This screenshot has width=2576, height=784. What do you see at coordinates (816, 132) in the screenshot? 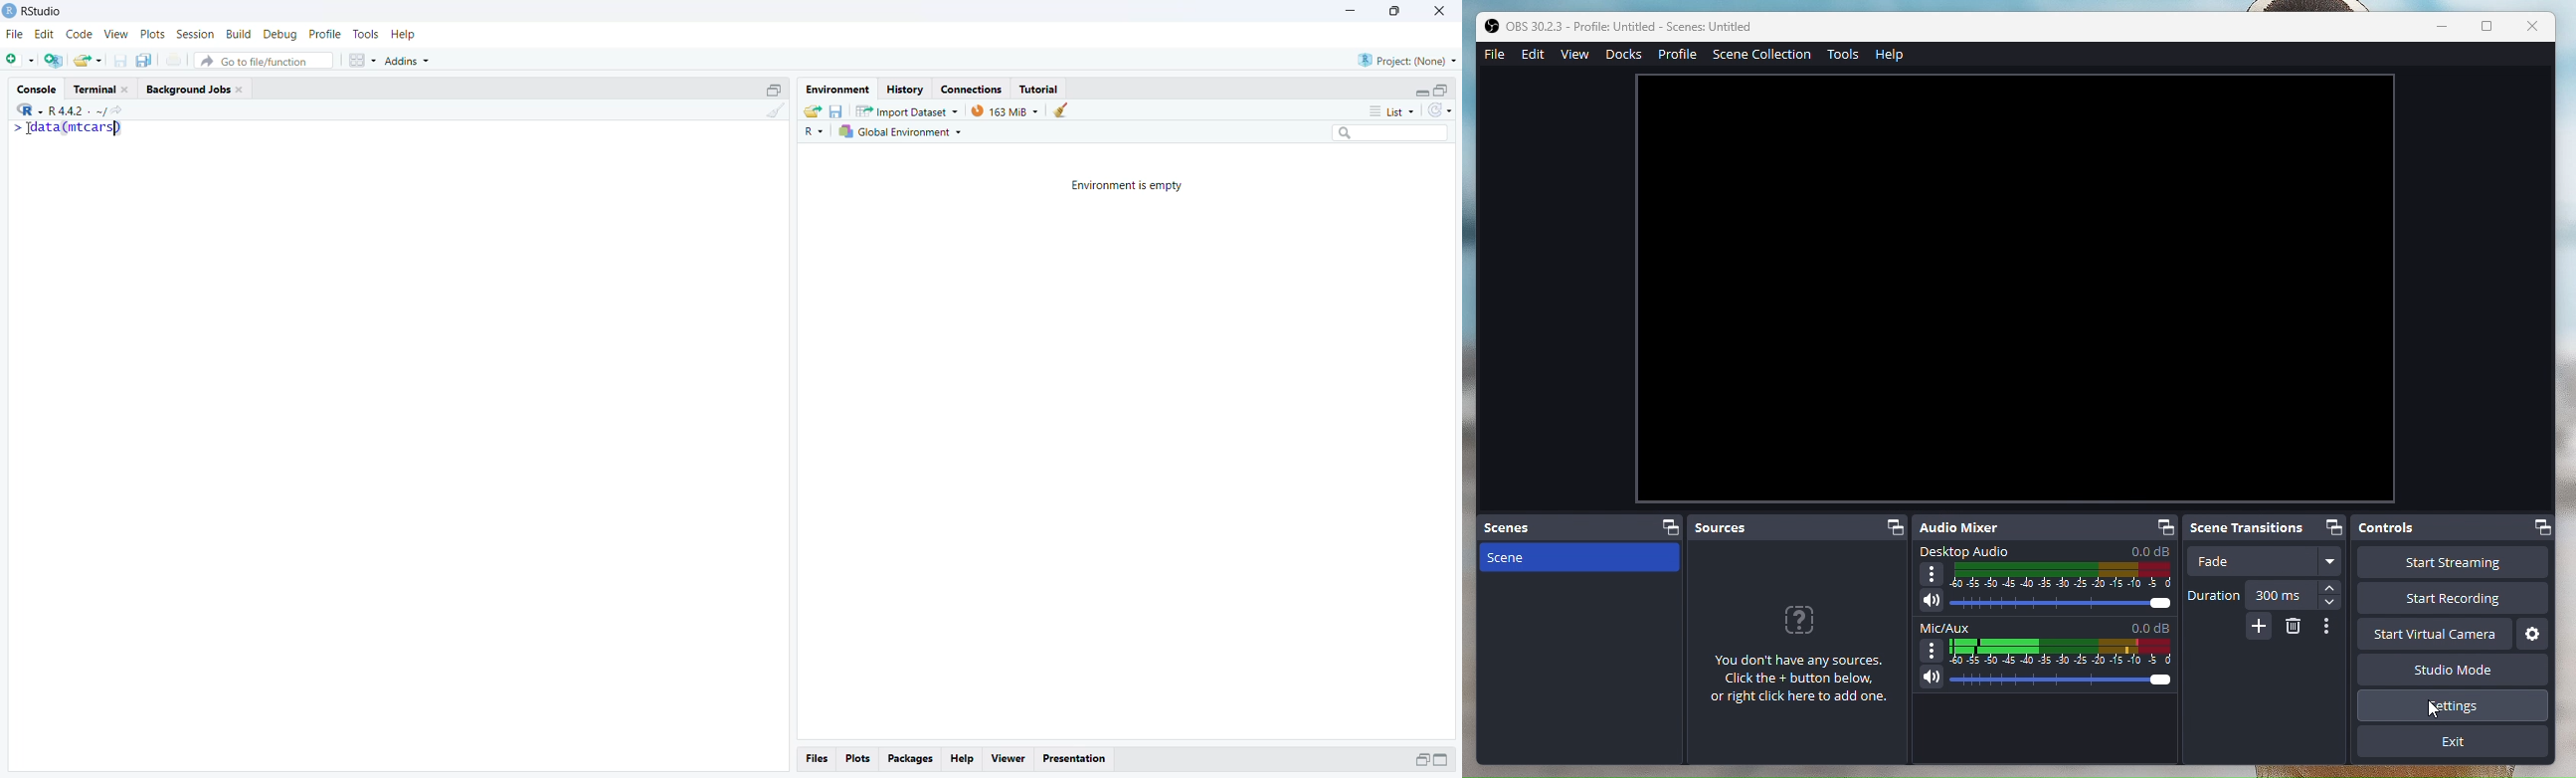
I see `R~` at bounding box center [816, 132].